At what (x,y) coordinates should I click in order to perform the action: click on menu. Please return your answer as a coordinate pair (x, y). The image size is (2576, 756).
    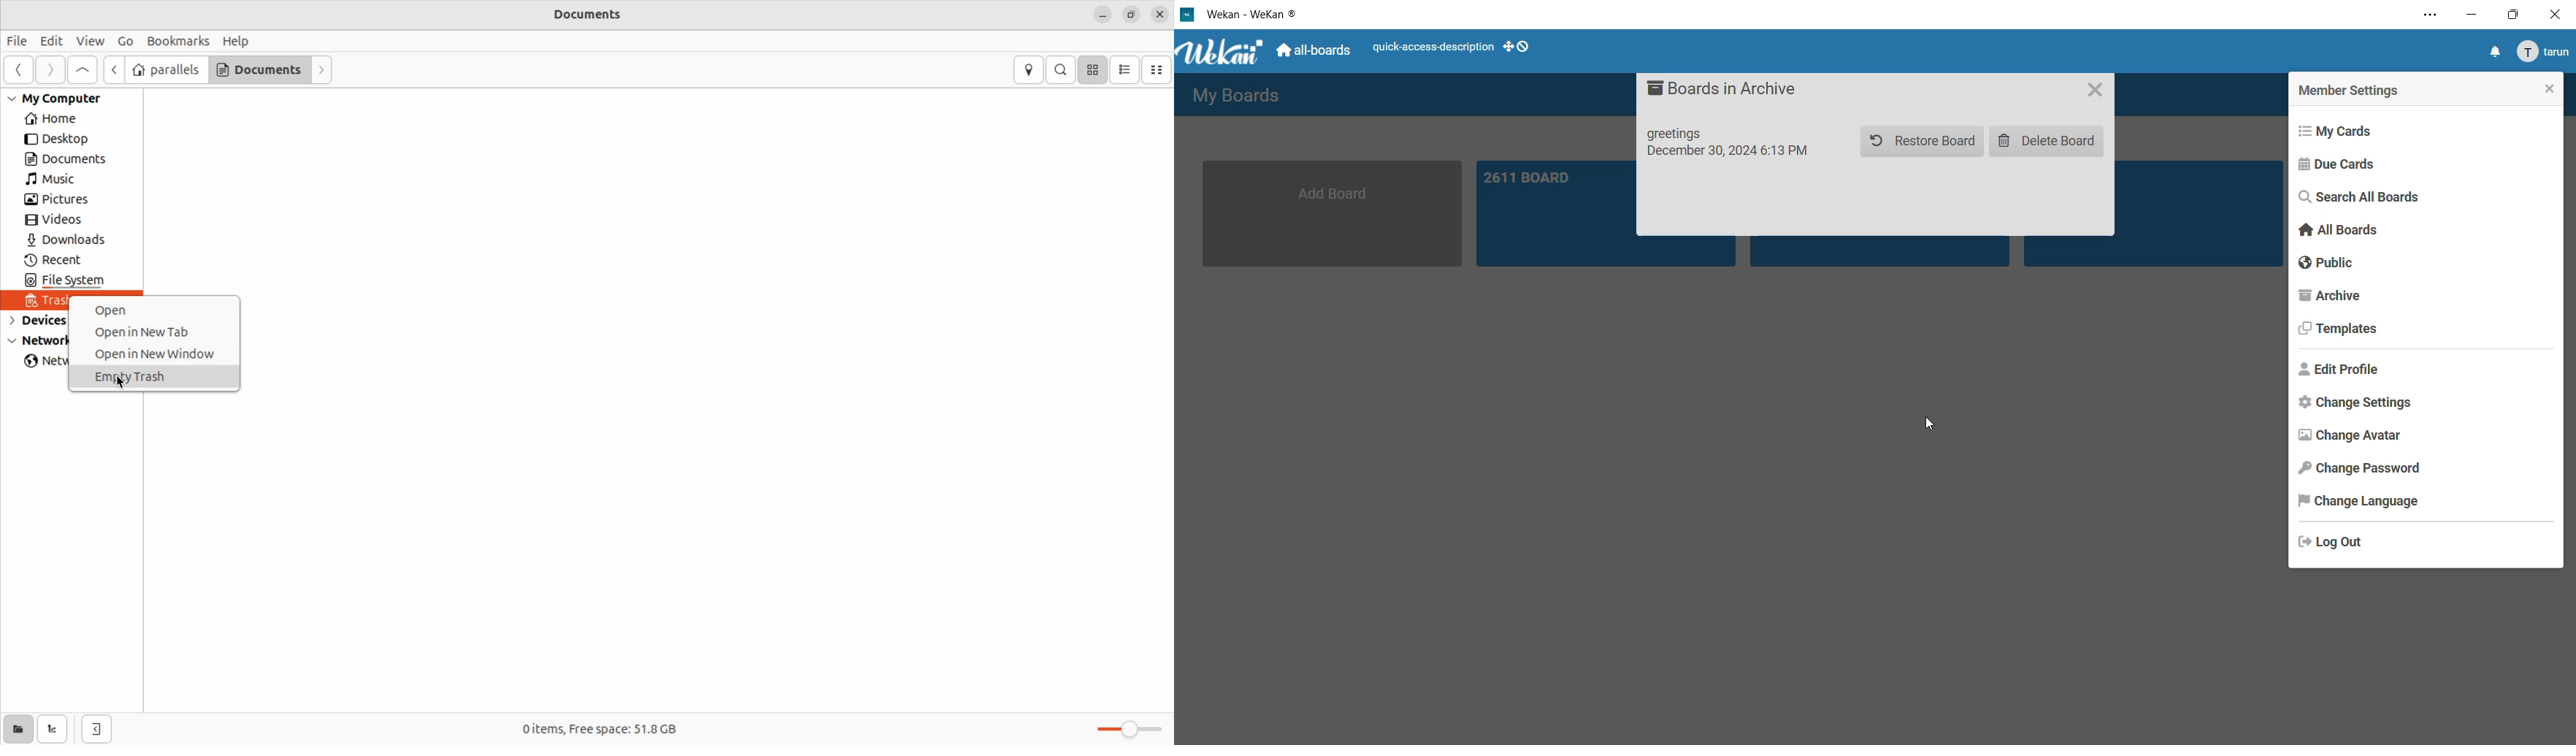
    Looking at the image, I should click on (2542, 51).